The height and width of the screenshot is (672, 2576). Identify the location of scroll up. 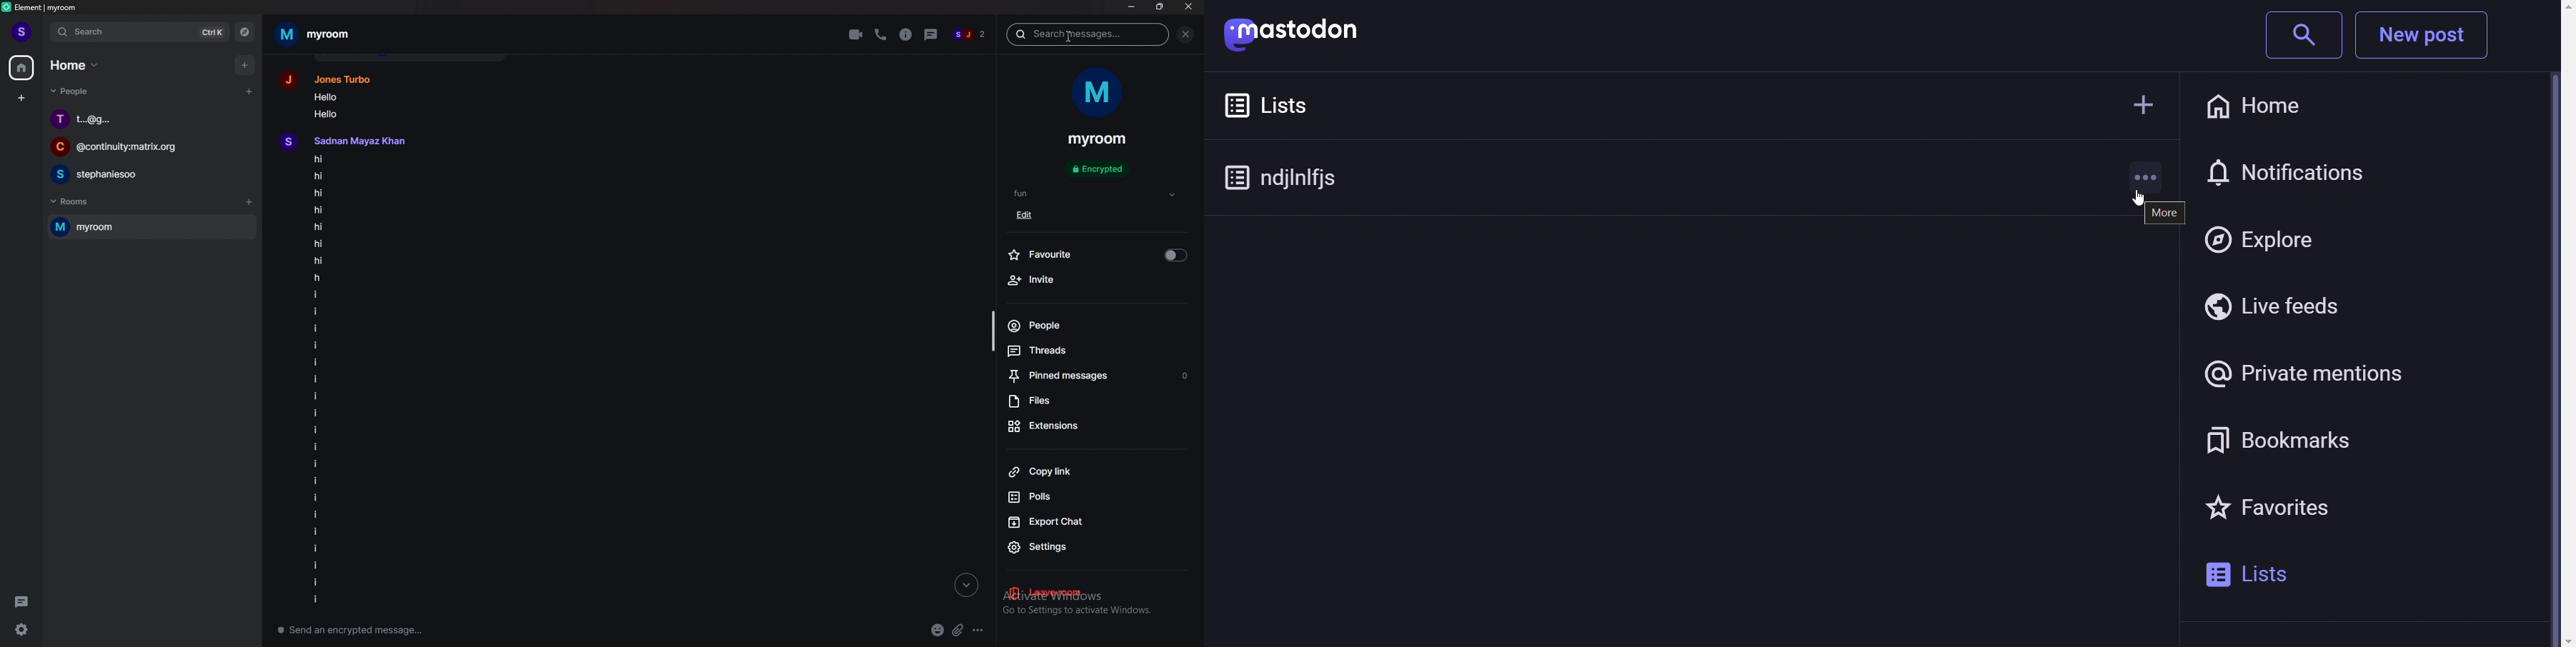
(2554, 8).